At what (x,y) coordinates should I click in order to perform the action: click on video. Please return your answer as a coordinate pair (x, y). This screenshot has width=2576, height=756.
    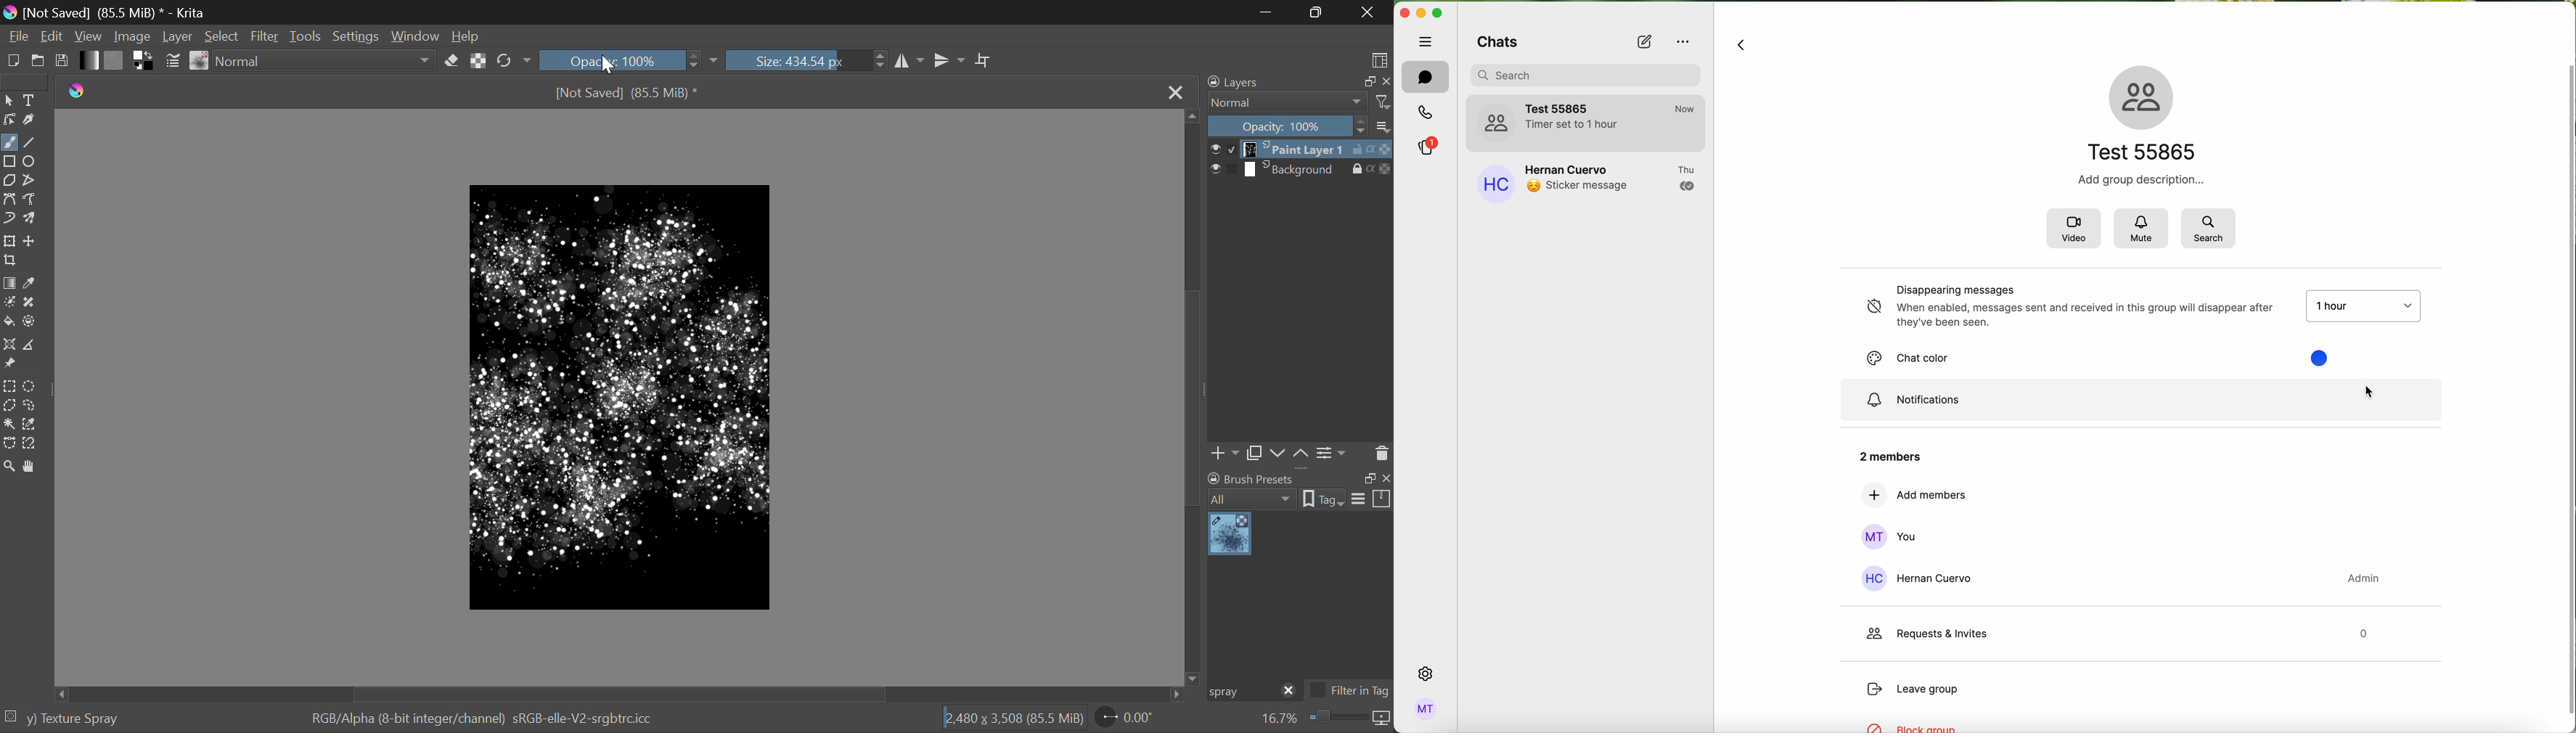
    Looking at the image, I should click on (2073, 228).